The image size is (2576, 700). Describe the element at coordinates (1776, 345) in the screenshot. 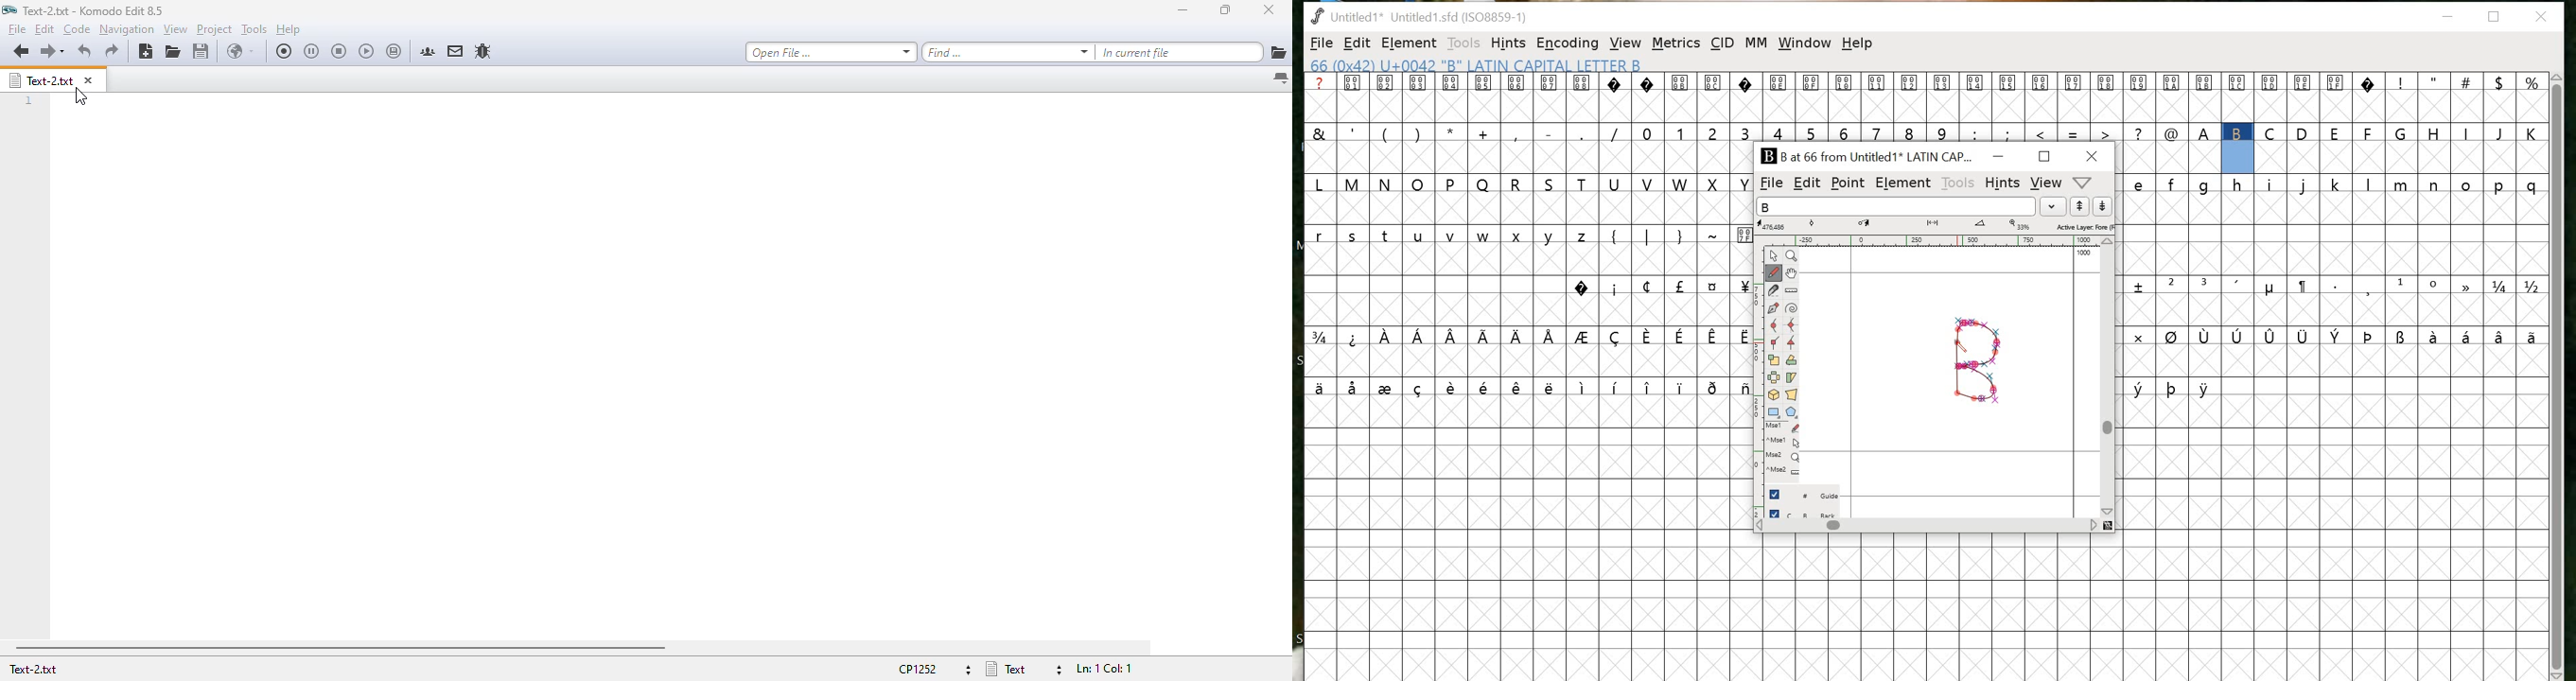

I see `Corner` at that location.